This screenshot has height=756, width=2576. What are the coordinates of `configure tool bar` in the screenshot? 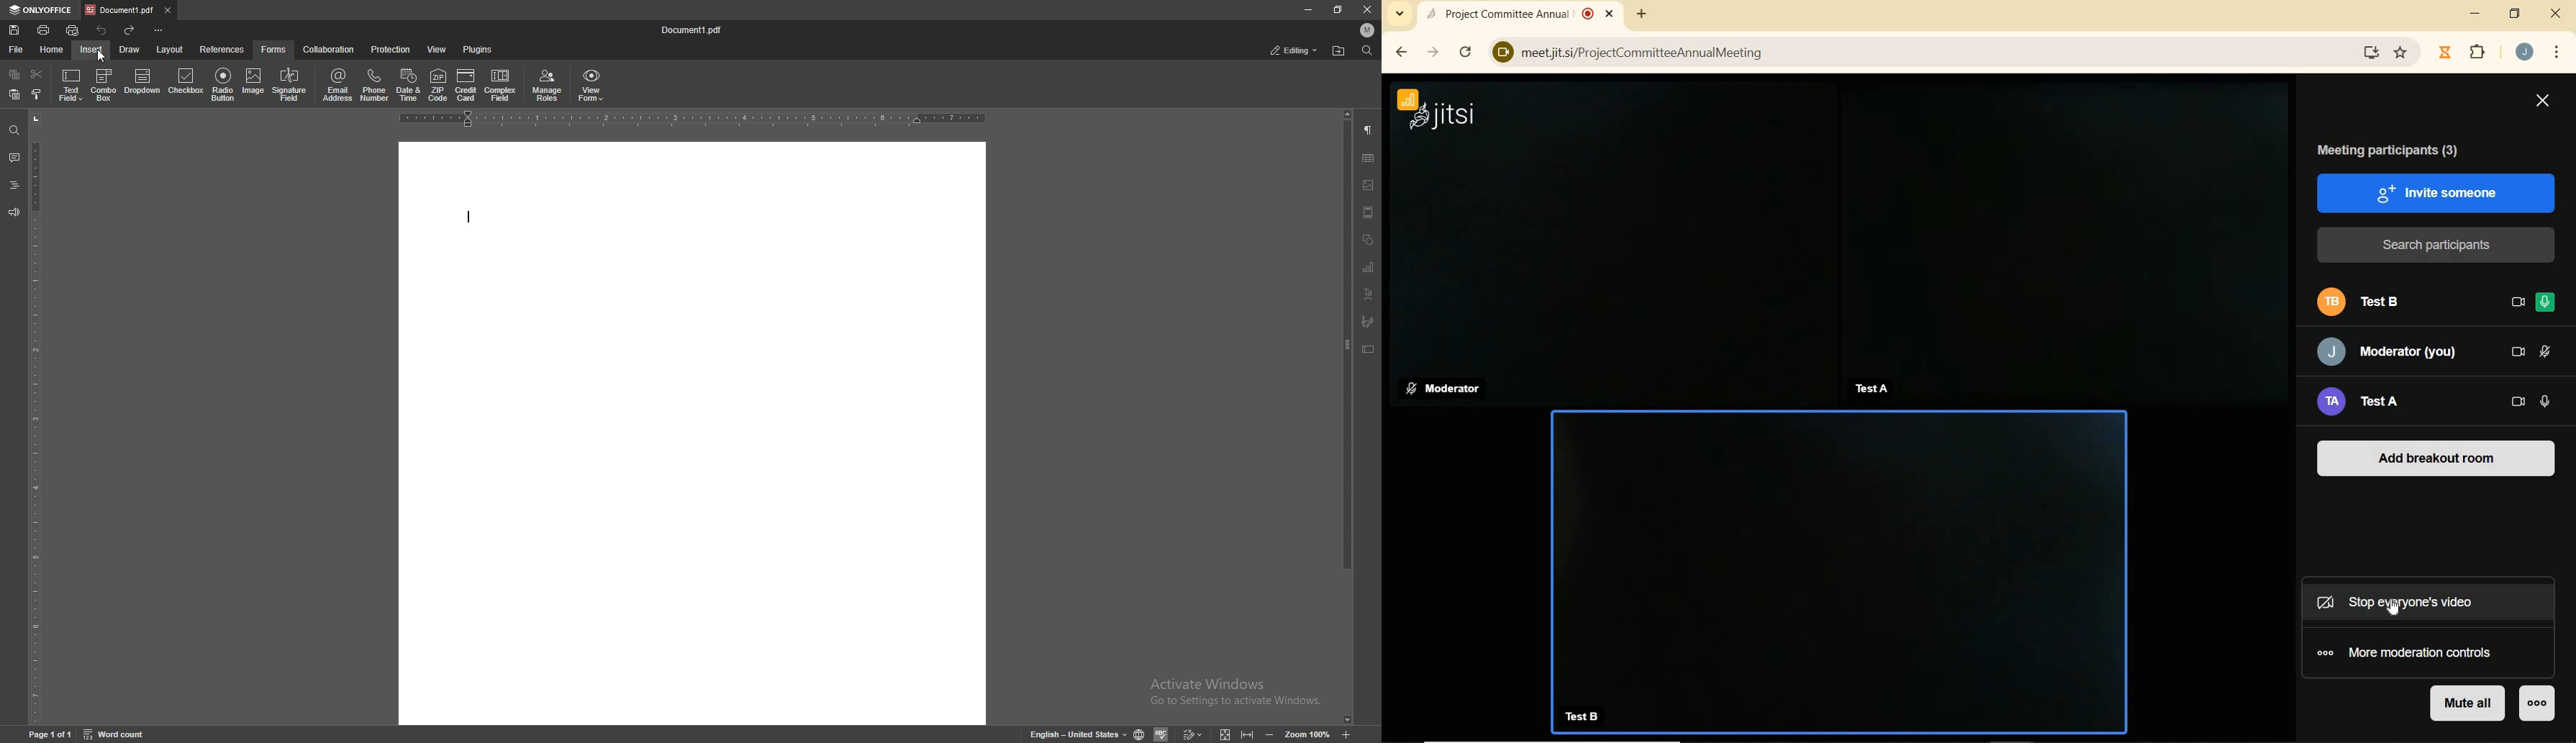 It's located at (160, 30).